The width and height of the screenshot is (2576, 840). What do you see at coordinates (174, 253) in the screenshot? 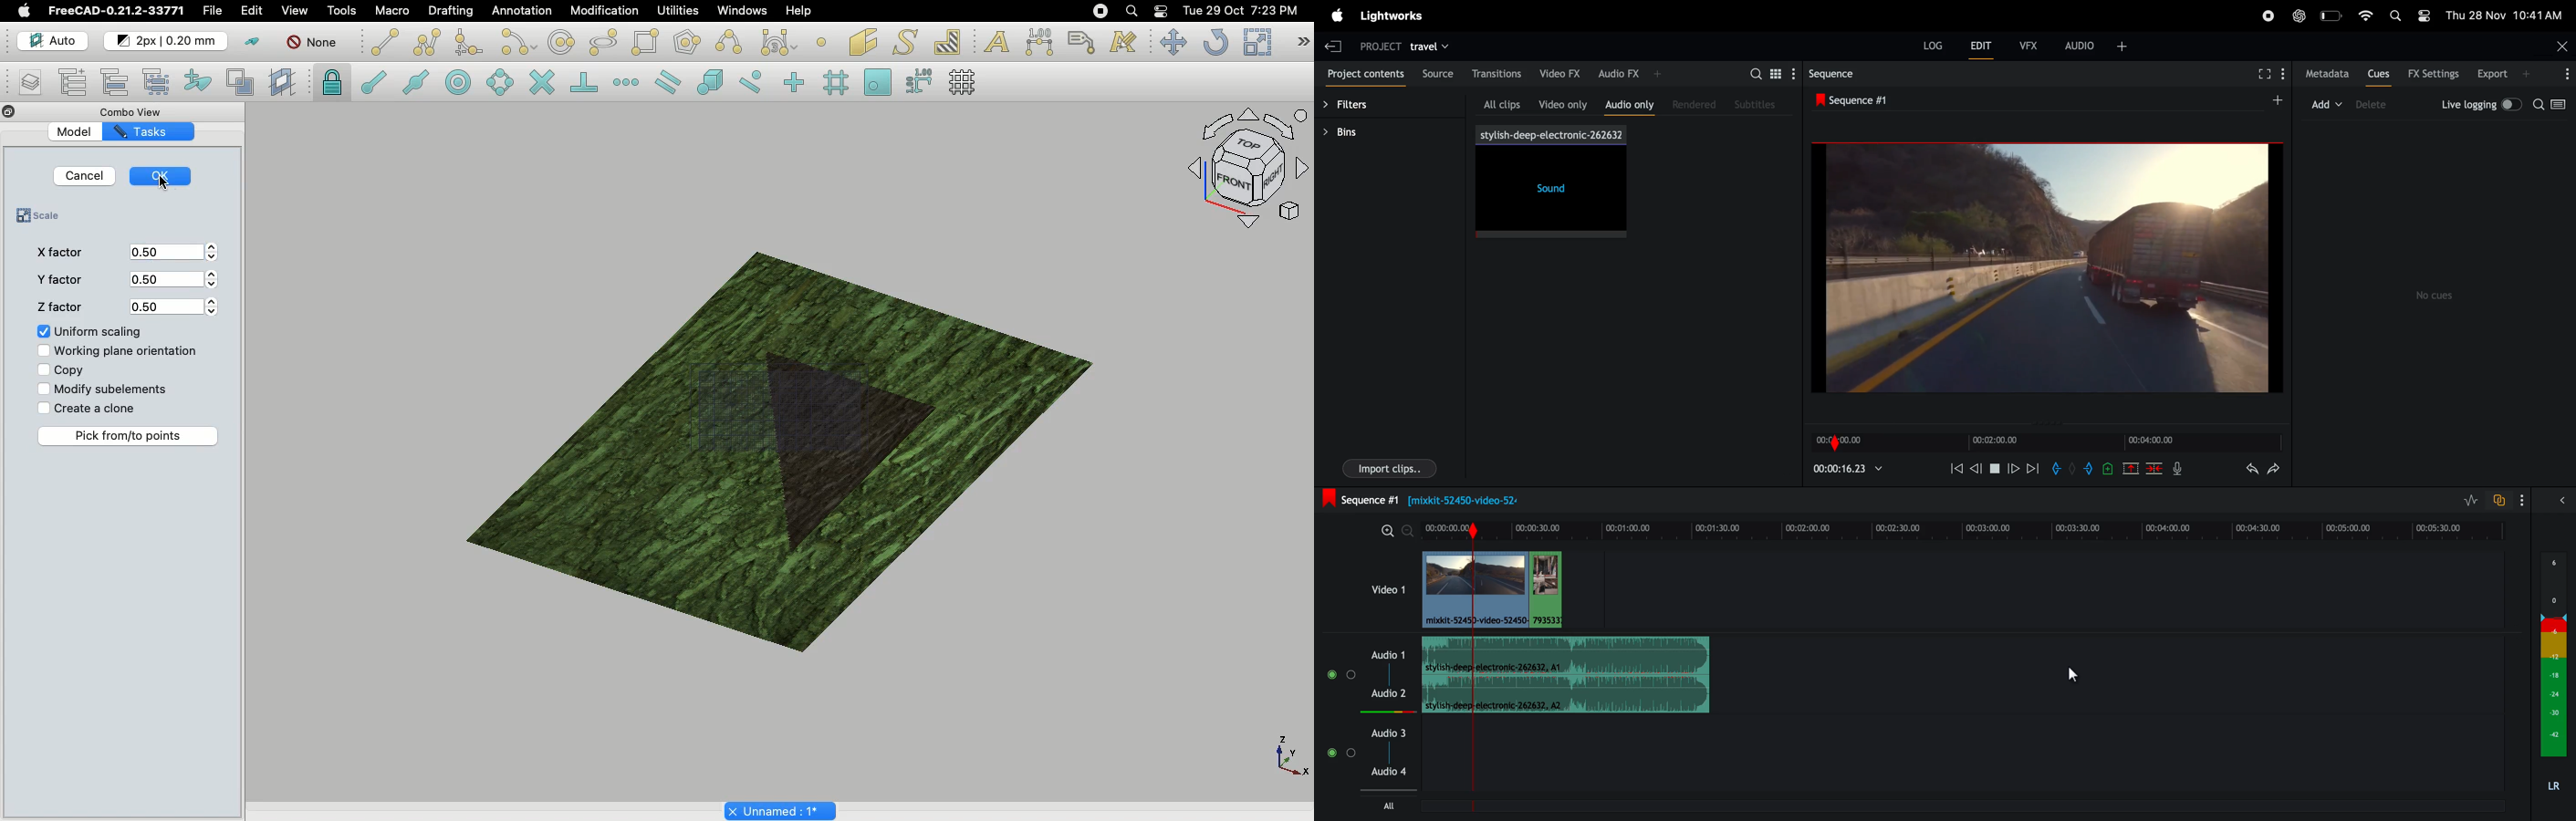
I see `O.5` at bounding box center [174, 253].